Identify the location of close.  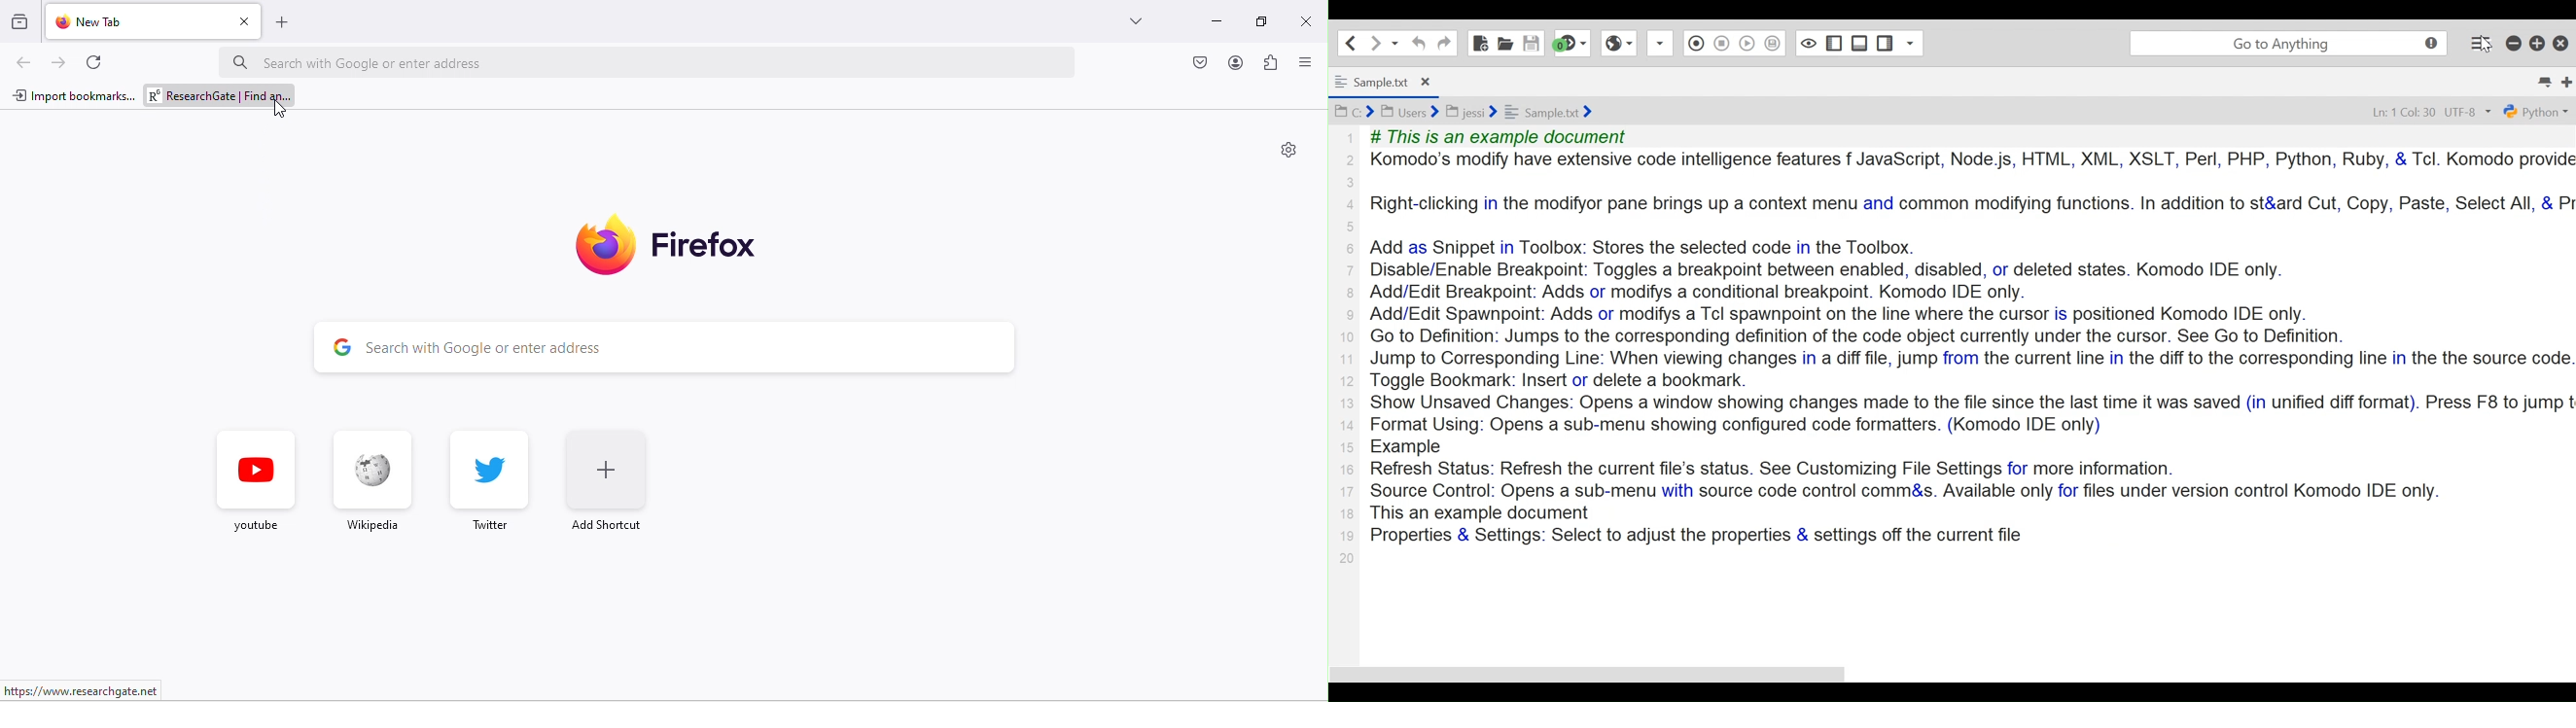
(246, 21).